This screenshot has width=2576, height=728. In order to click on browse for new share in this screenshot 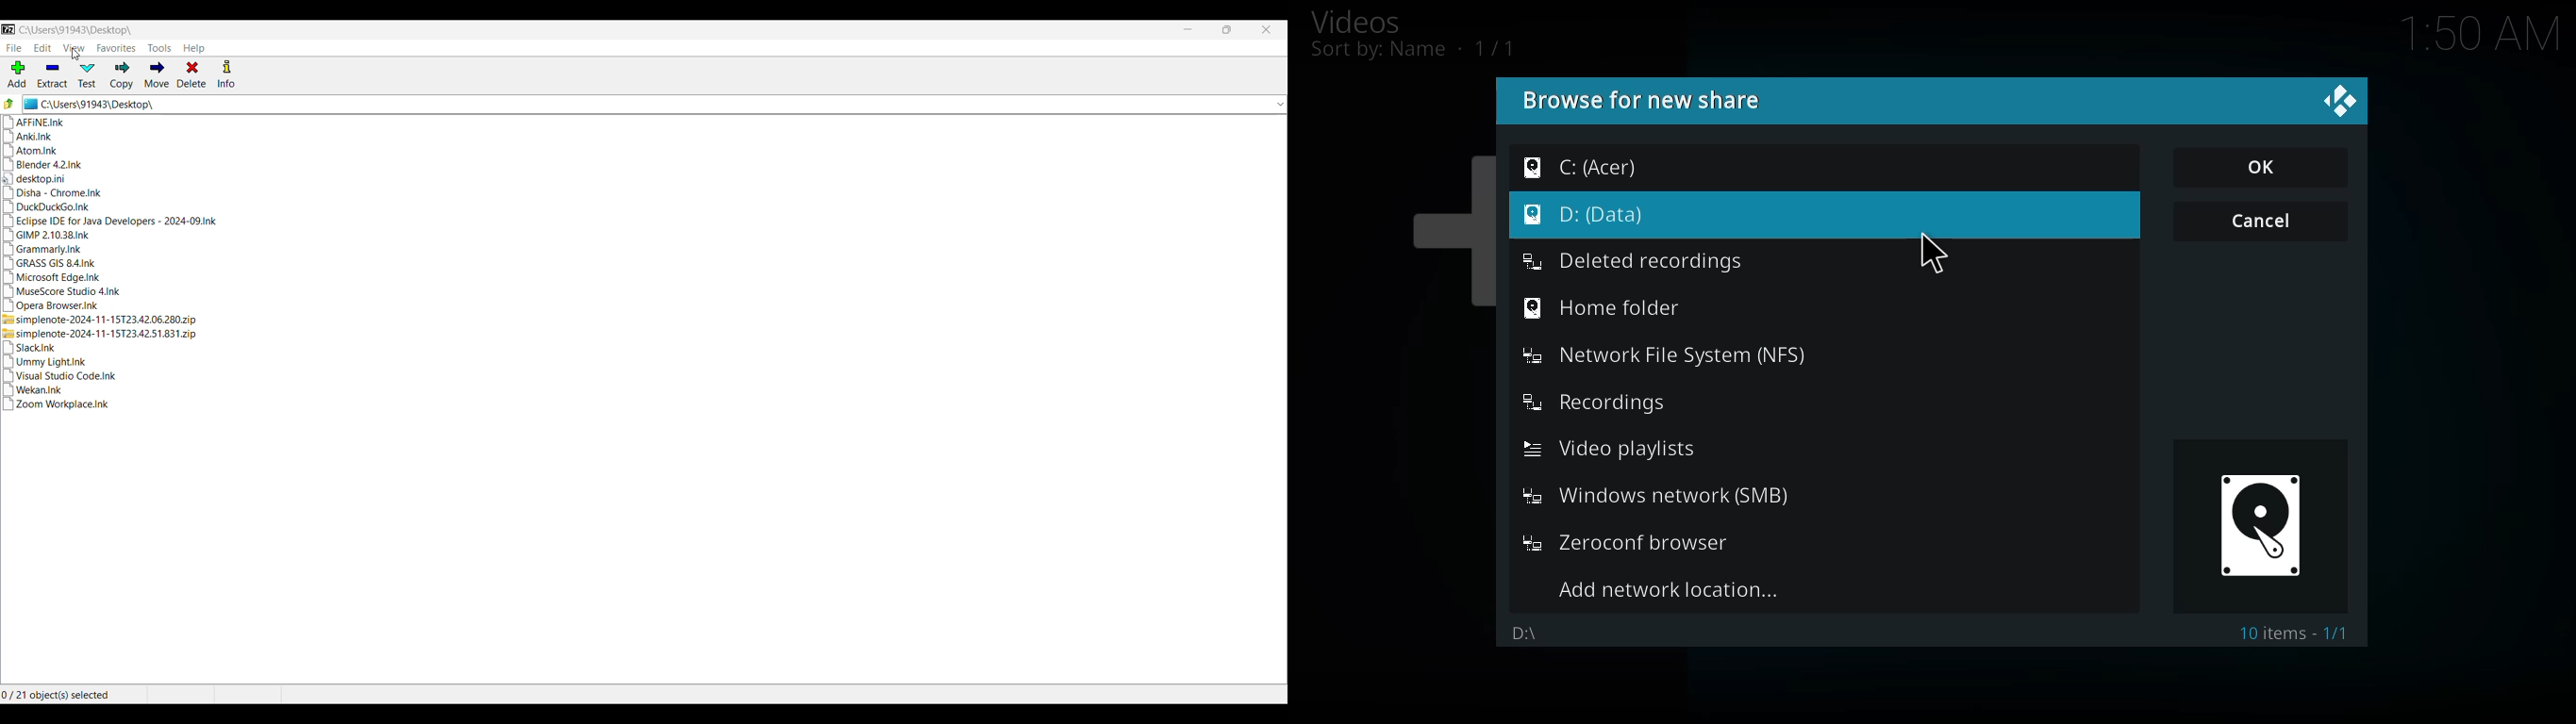, I will do `click(1640, 99)`.